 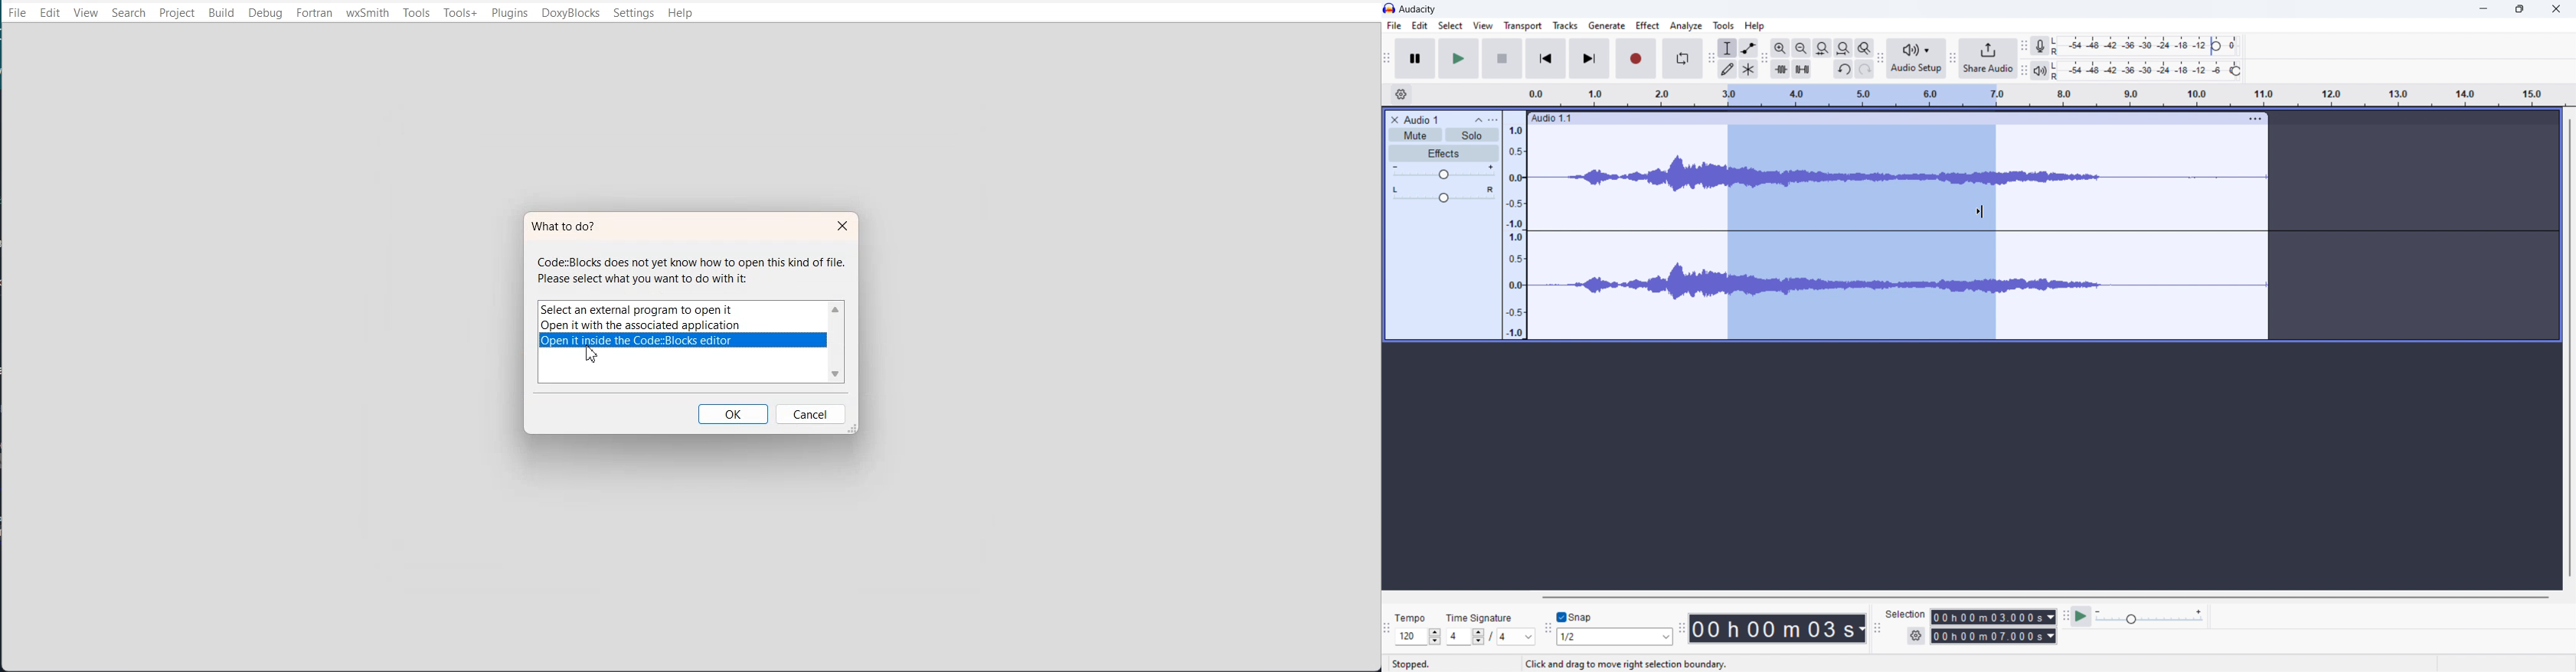 What do you see at coordinates (1749, 68) in the screenshot?
I see `multi tool` at bounding box center [1749, 68].